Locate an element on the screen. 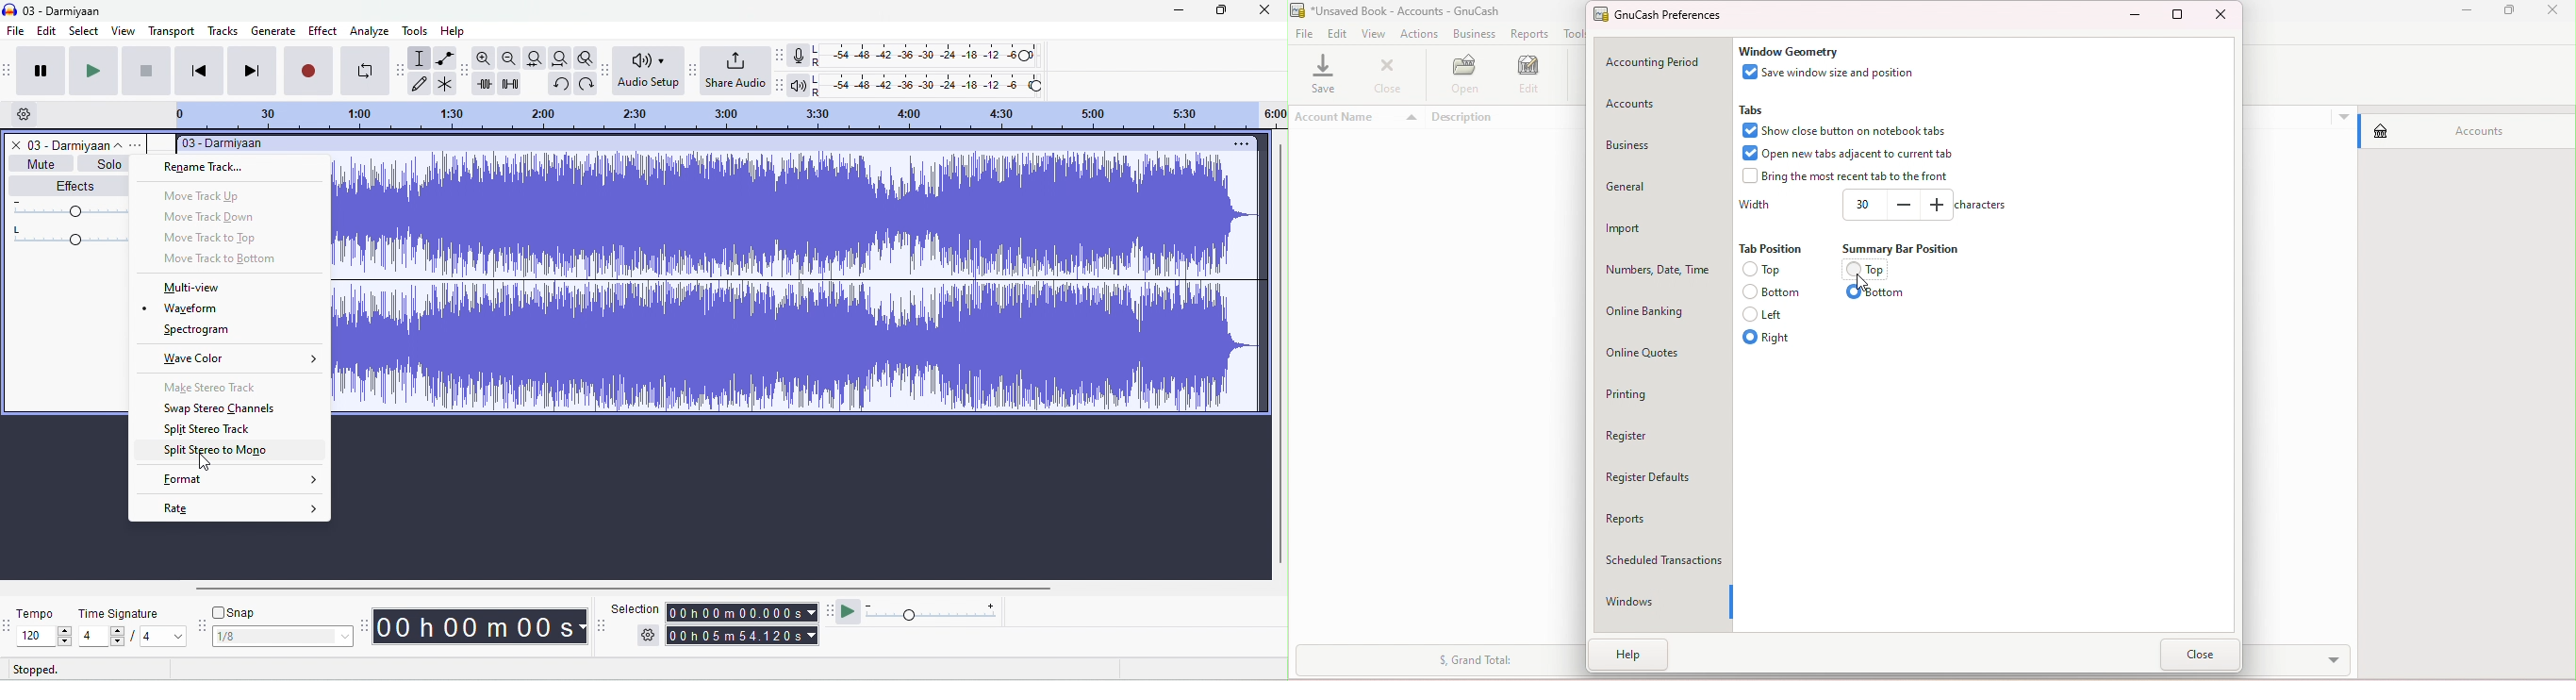 This screenshot has width=2576, height=700. timeline  is located at coordinates (729, 116).